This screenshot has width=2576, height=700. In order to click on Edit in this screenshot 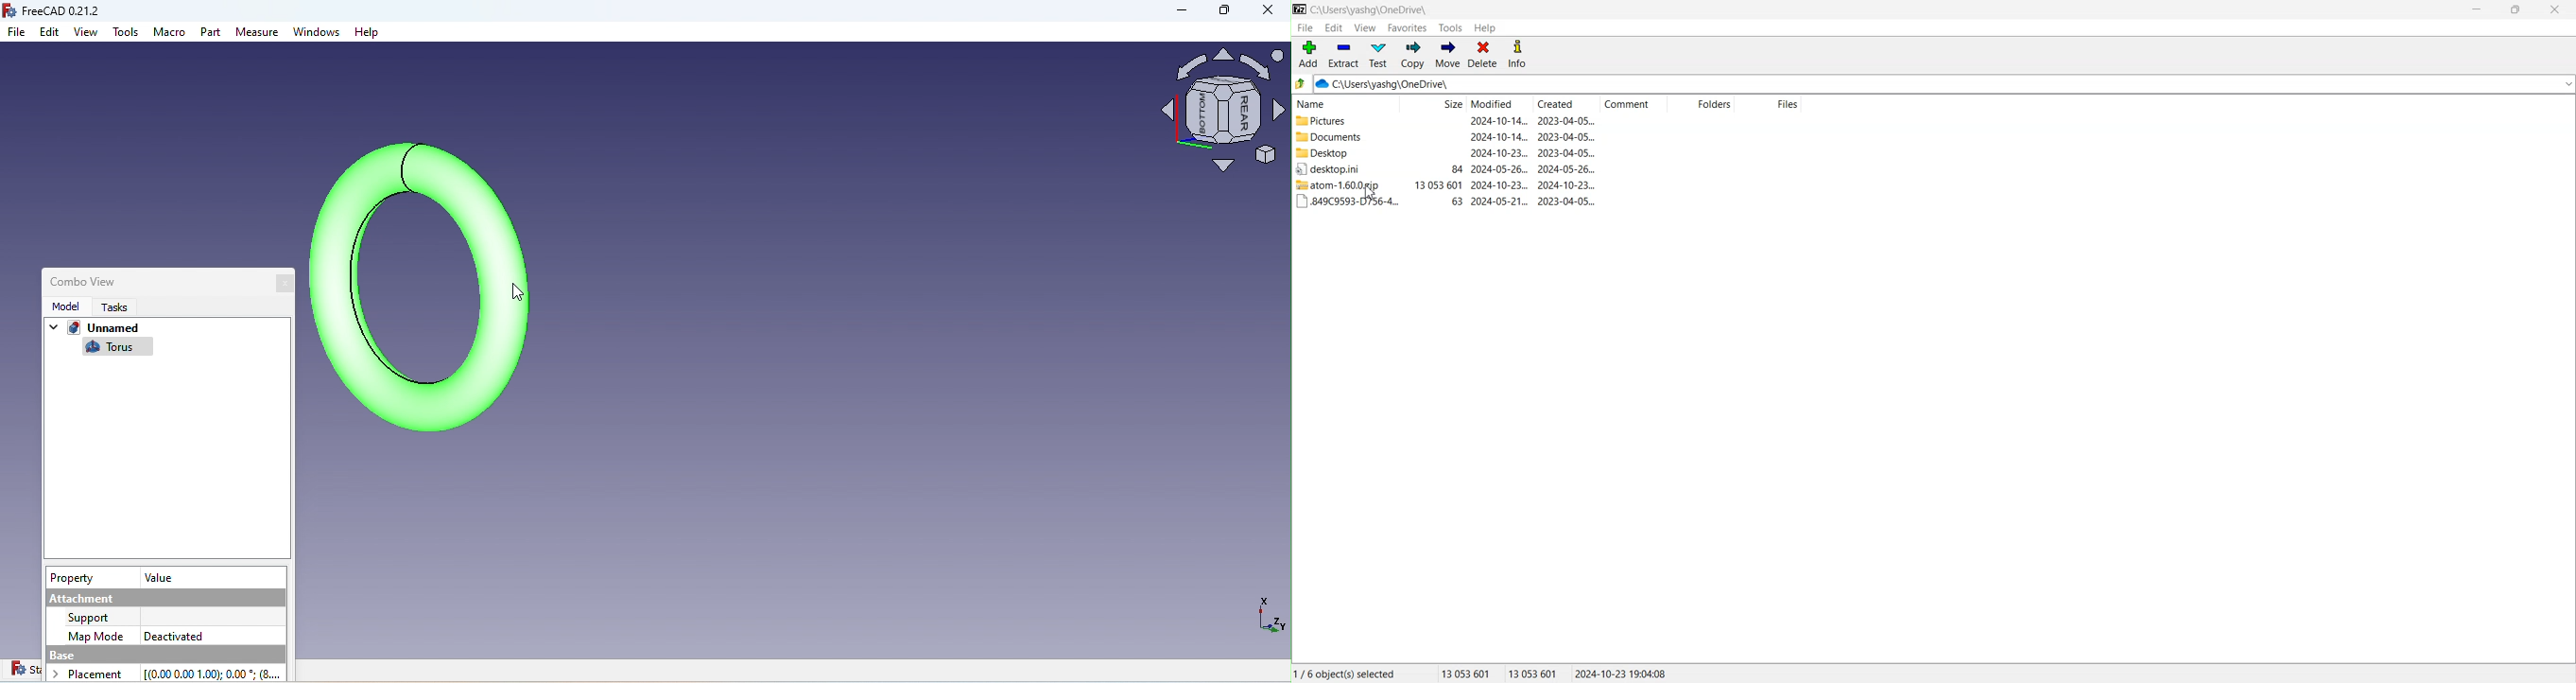, I will do `click(1333, 27)`.